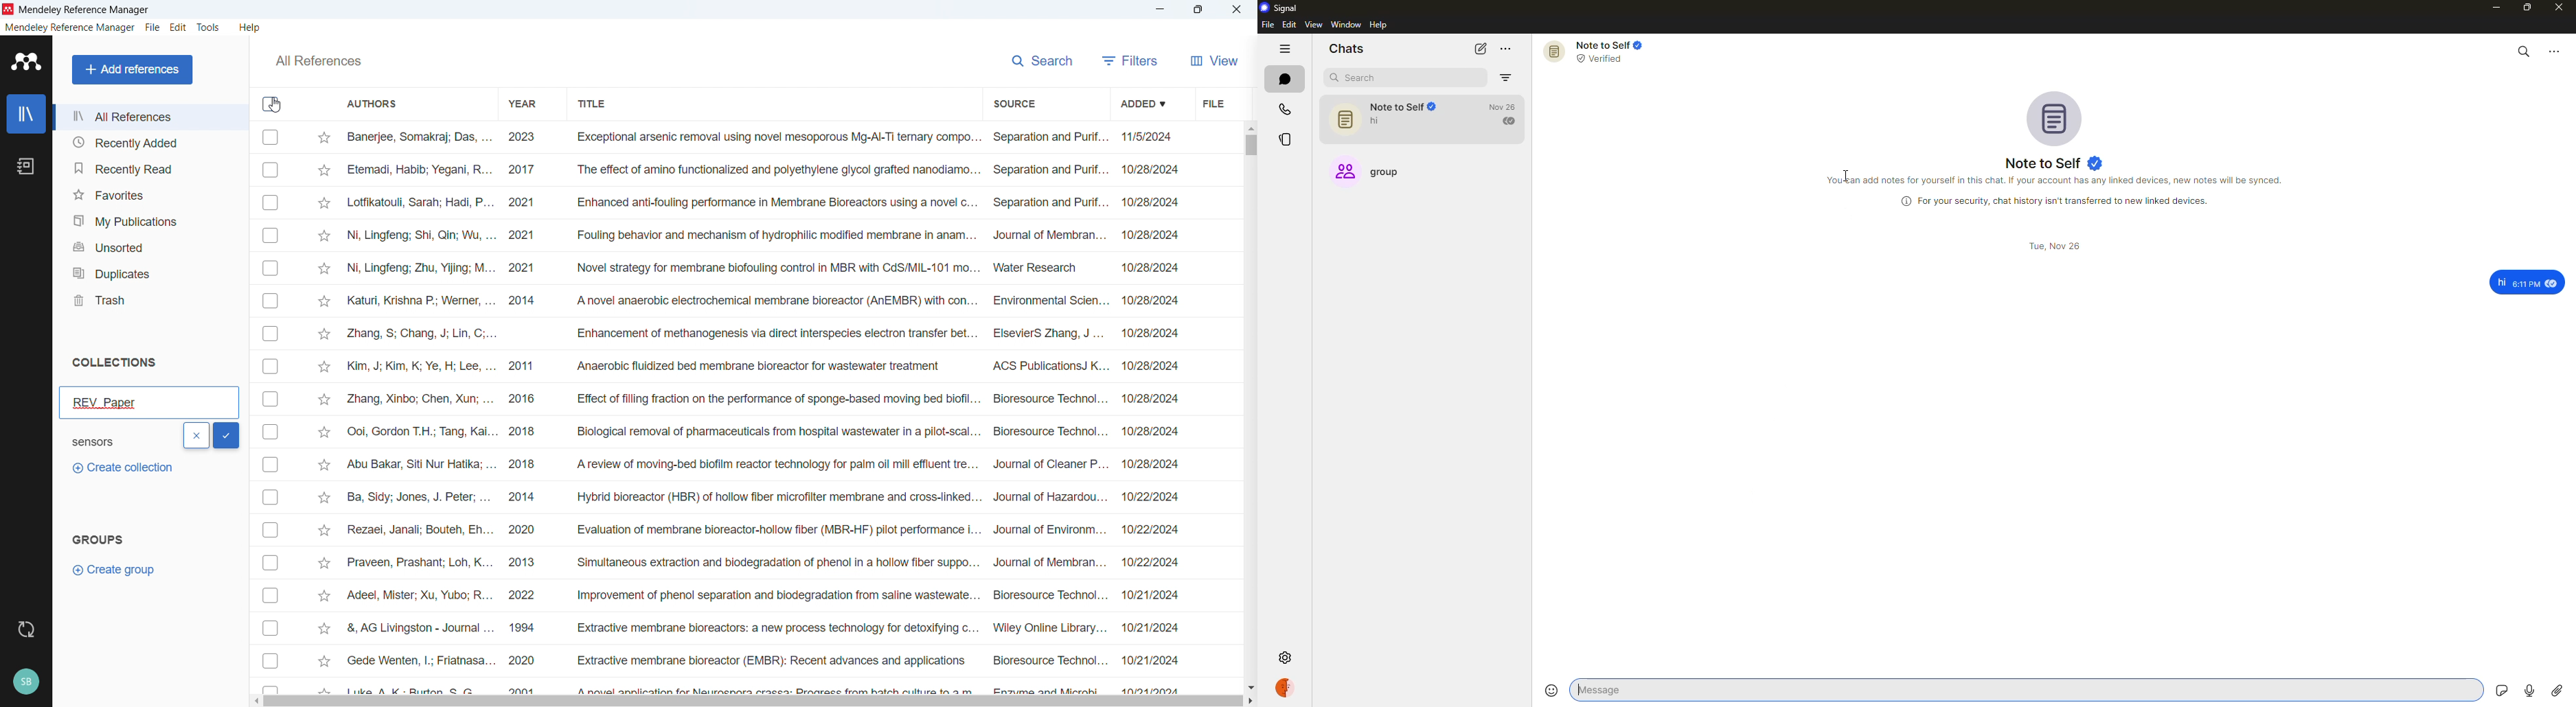 The image size is (2576, 728). What do you see at coordinates (252, 27) in the screenshot?
I see `help` at bounding box center [252, 27].